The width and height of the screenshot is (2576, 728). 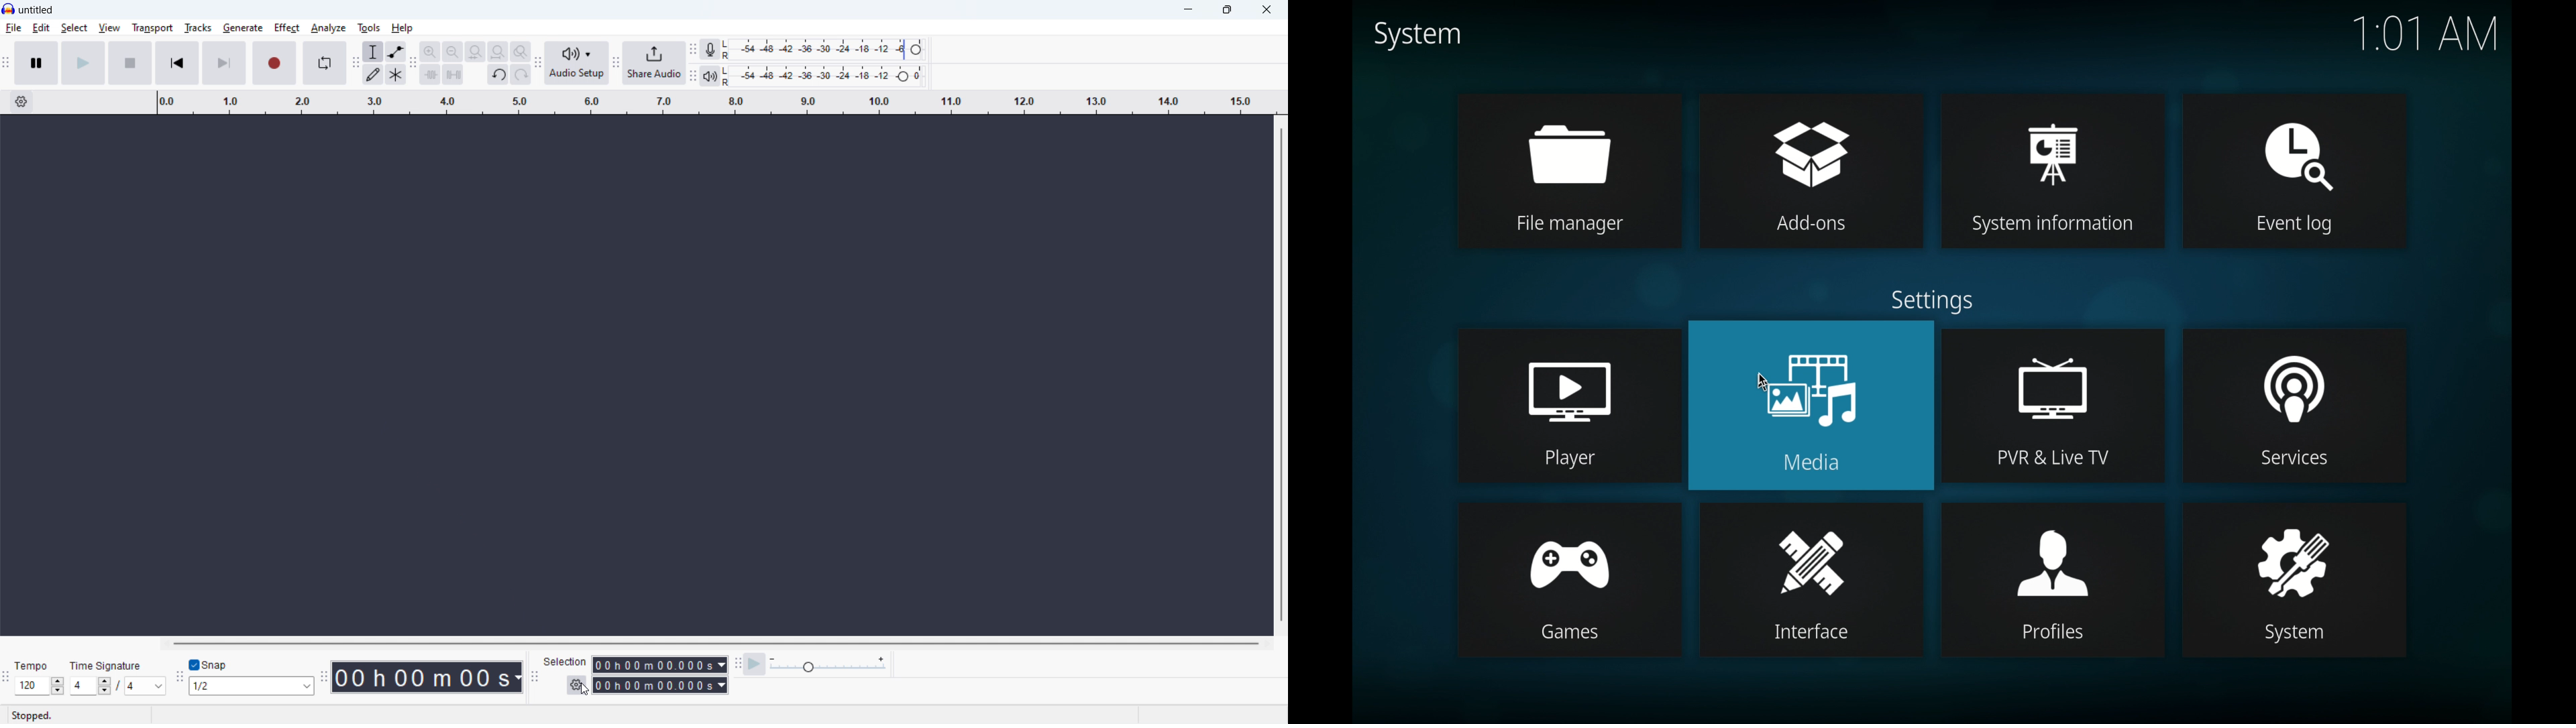 I want to click on file manager, so click(x=1568, y=143).